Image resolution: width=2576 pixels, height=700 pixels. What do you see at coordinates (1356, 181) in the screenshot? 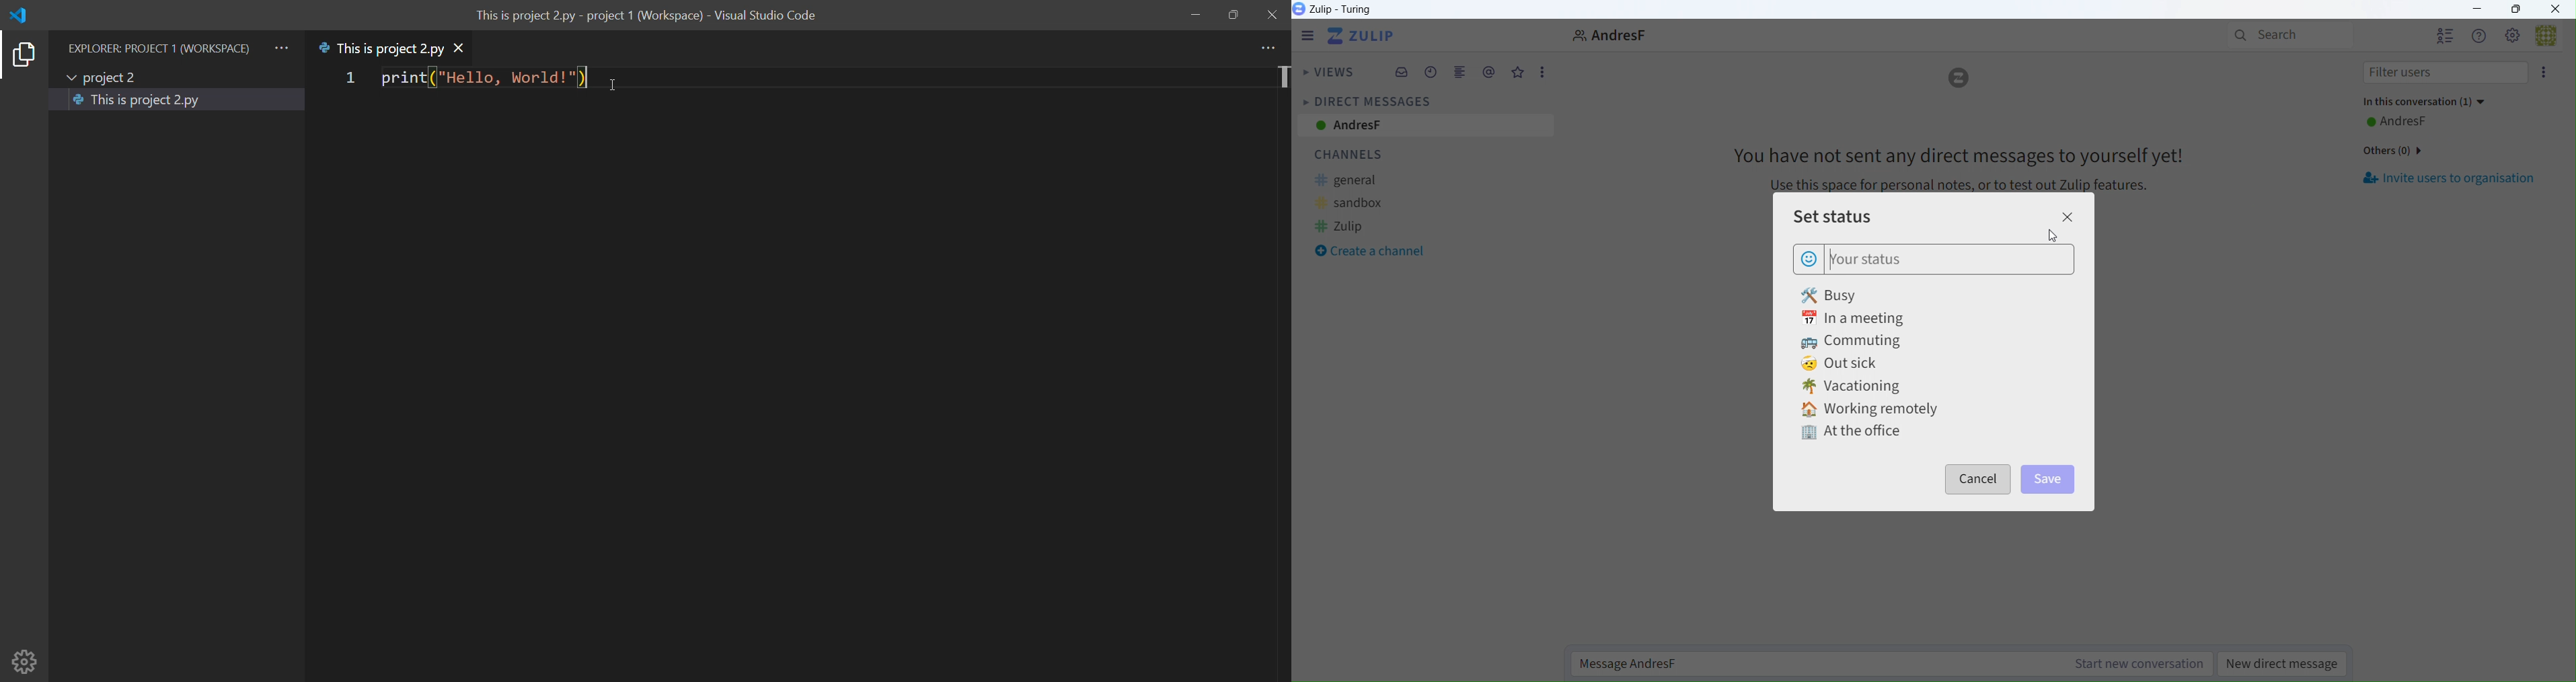
I see `general` at bounding box center [1356, 181].